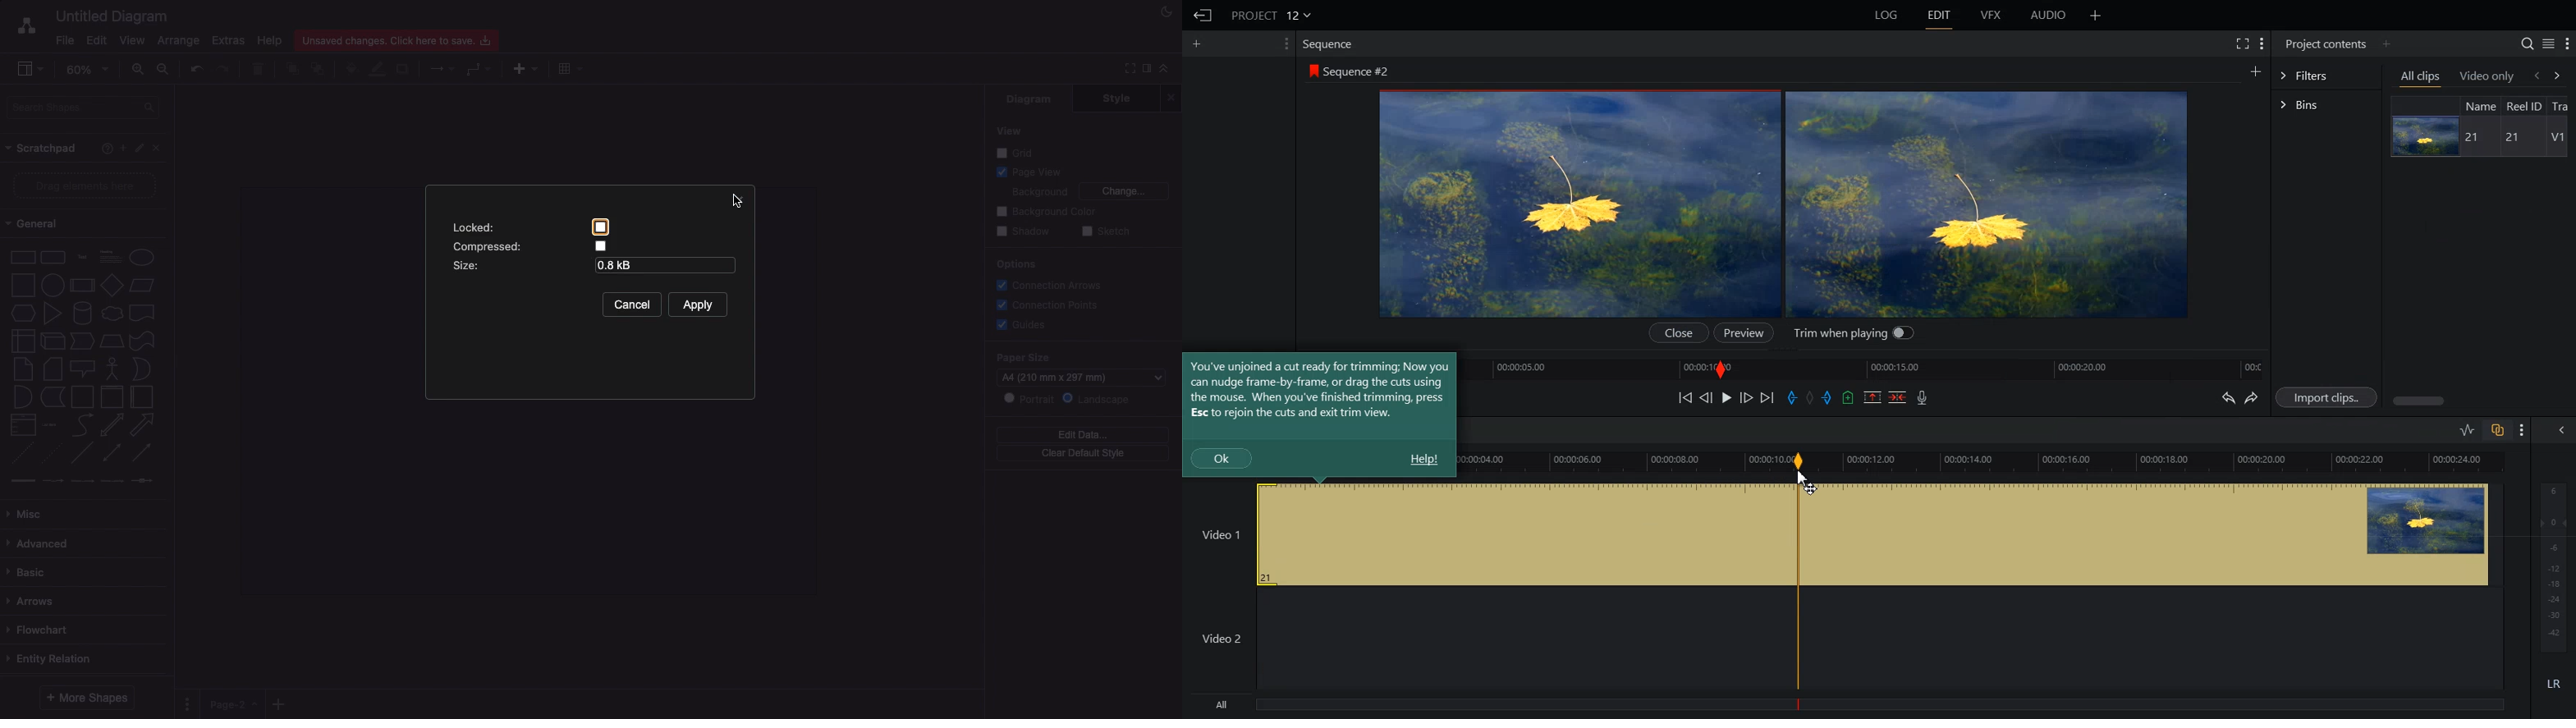 This screenshot has height=728, width=2576. Describe the element at coordinates (1017, 152) in the screenshot. I see `Grid` at that location.